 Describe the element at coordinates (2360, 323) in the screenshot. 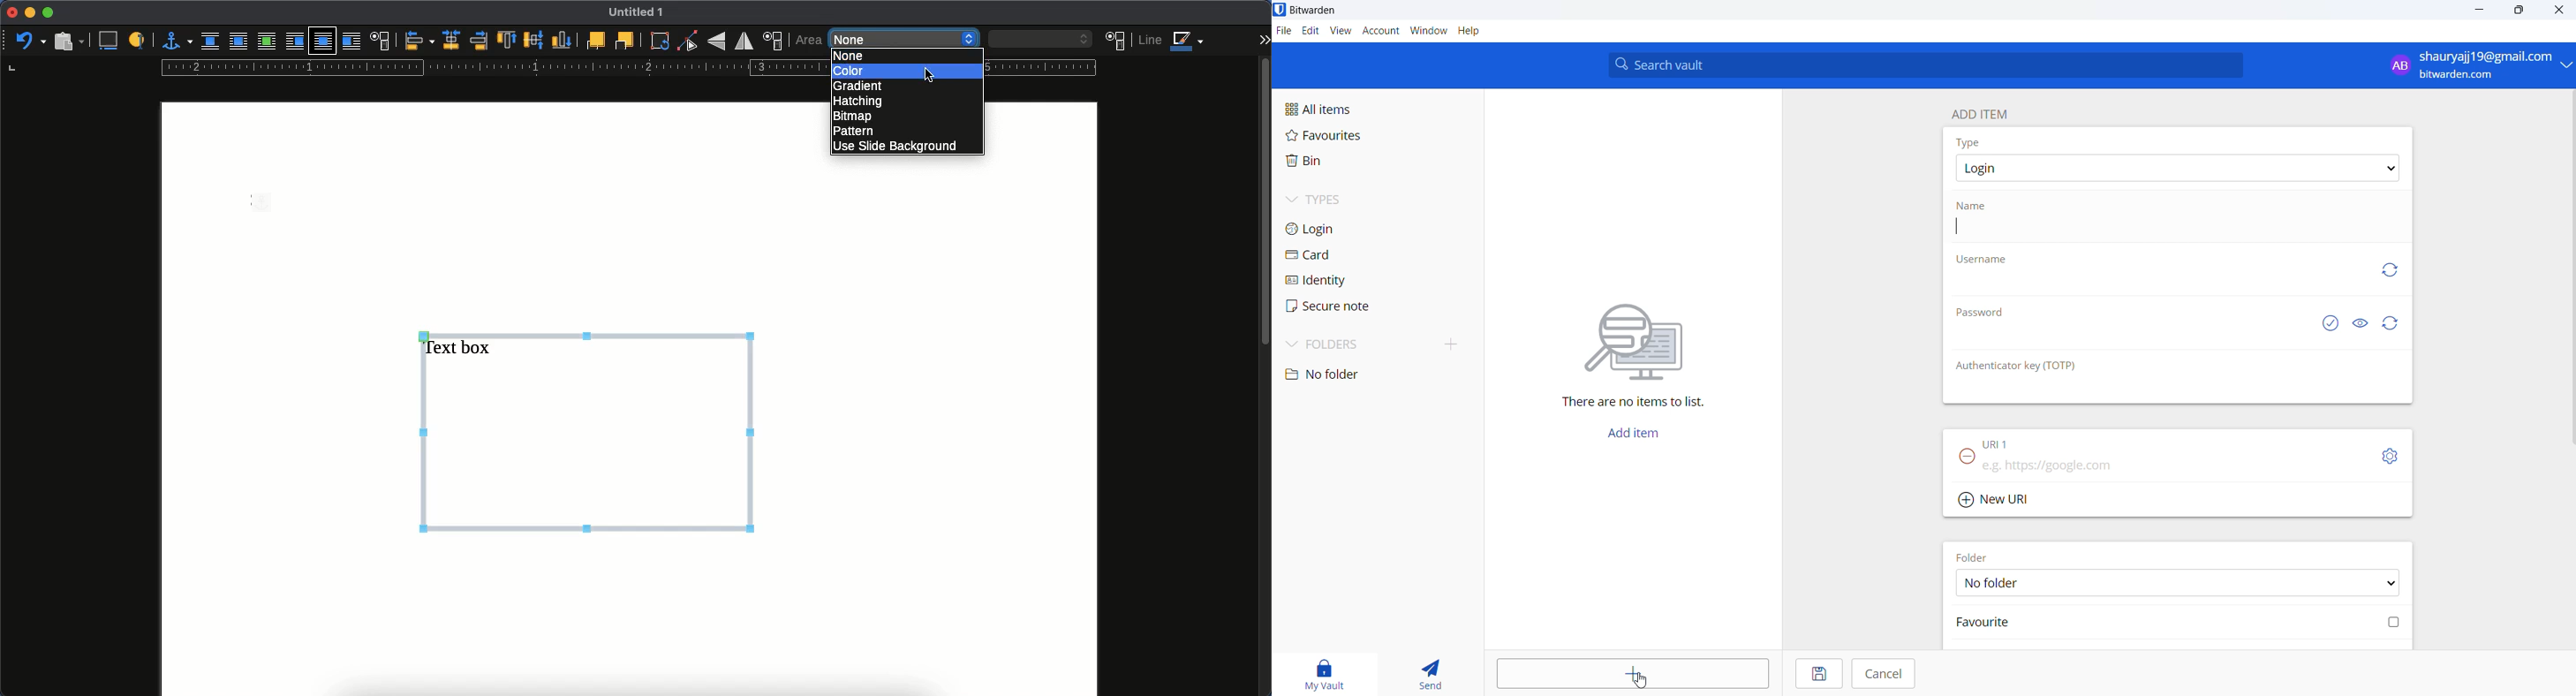

I see `Hide and show password ` at that location.